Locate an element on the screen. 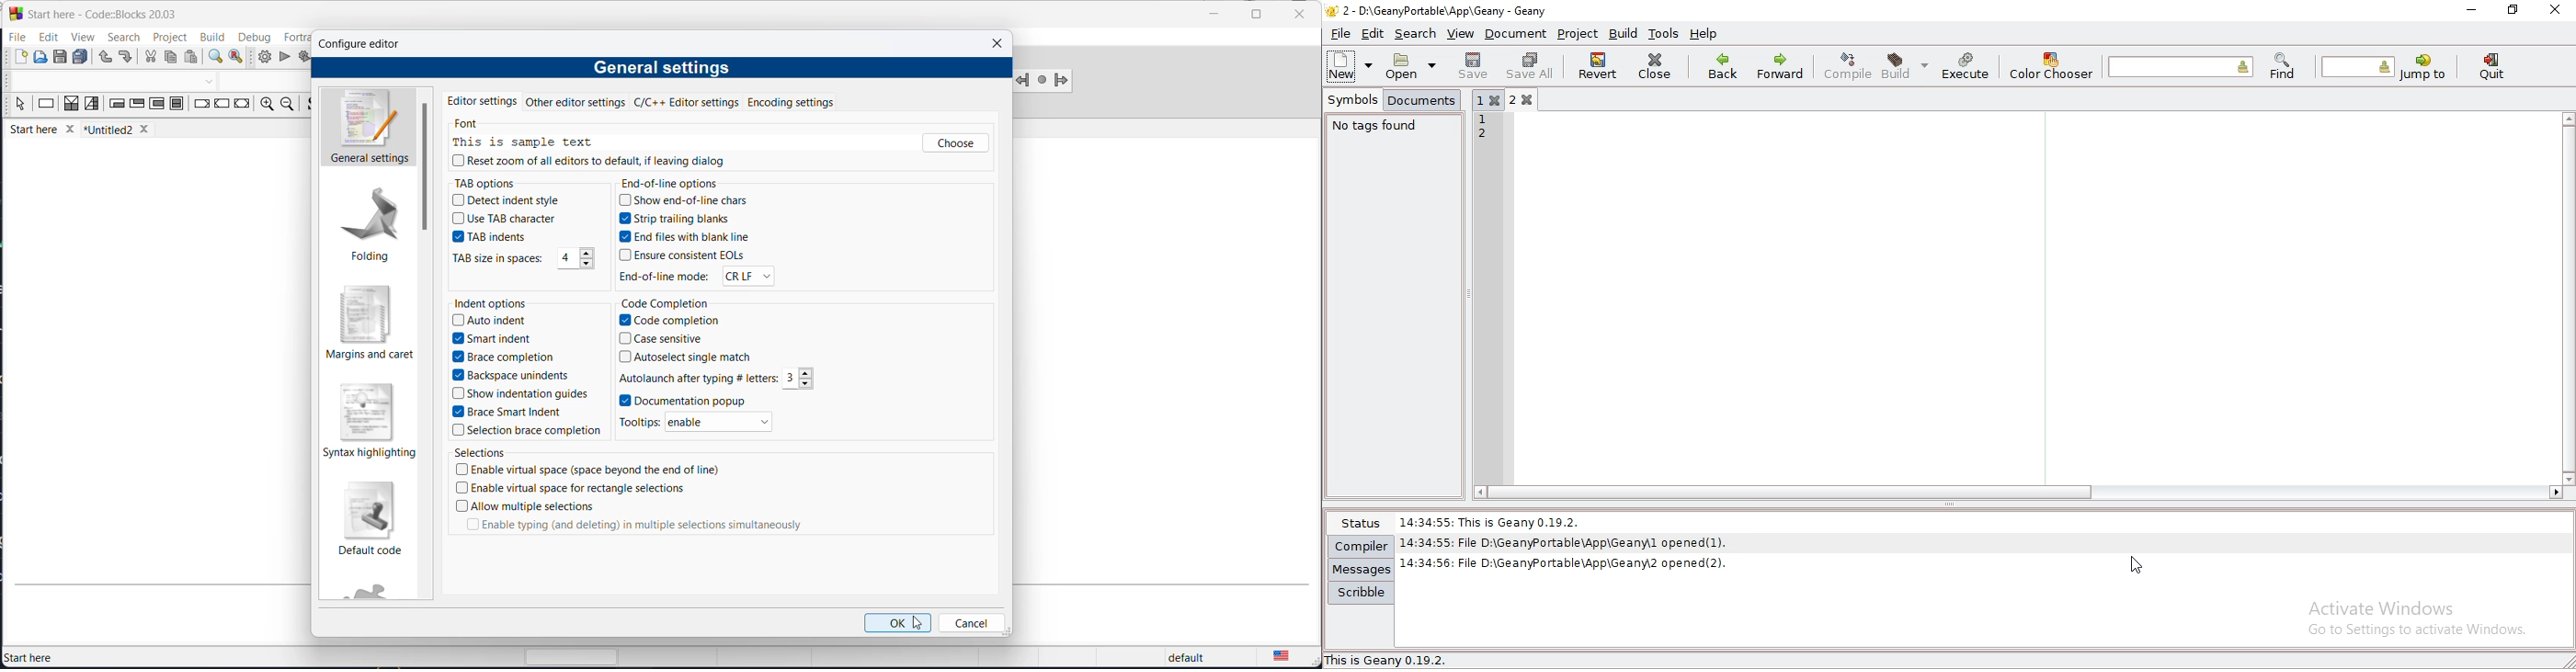 The width and height of the screenshot is (2576, 672). build is located at coordinates (261, 57).